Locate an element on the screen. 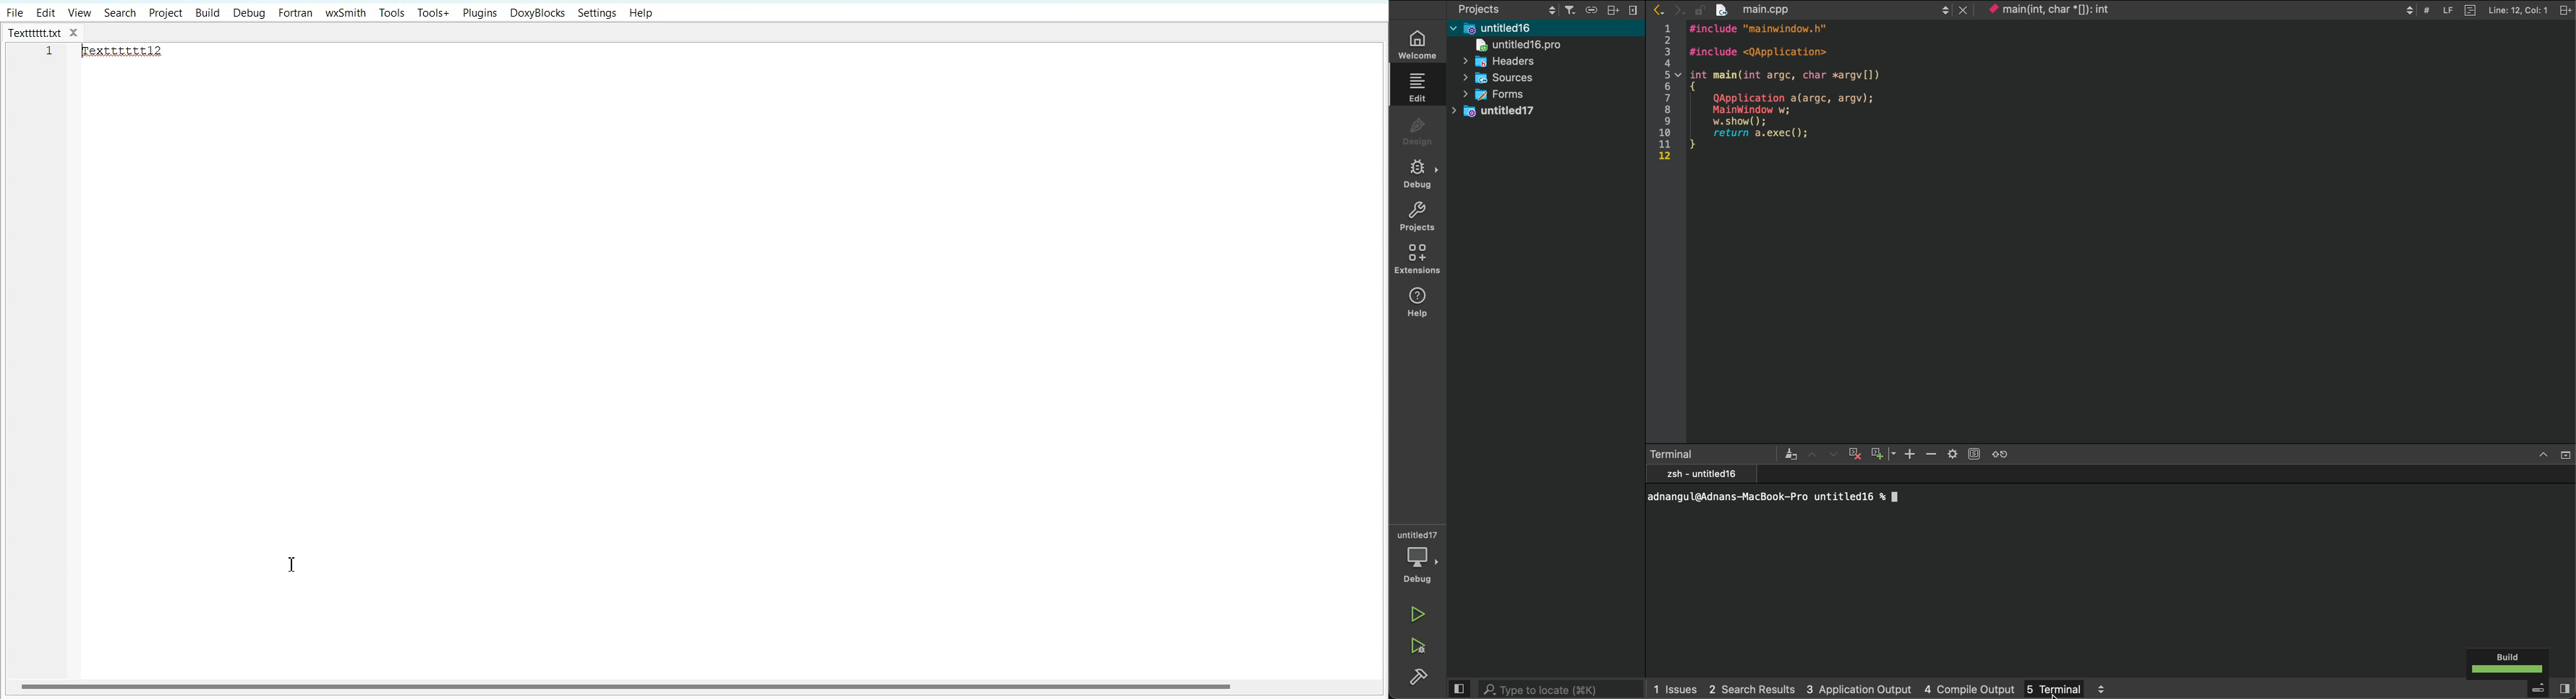 This screenshot has height=700, width=2576. Fortran is located at coordinates (295, 13).